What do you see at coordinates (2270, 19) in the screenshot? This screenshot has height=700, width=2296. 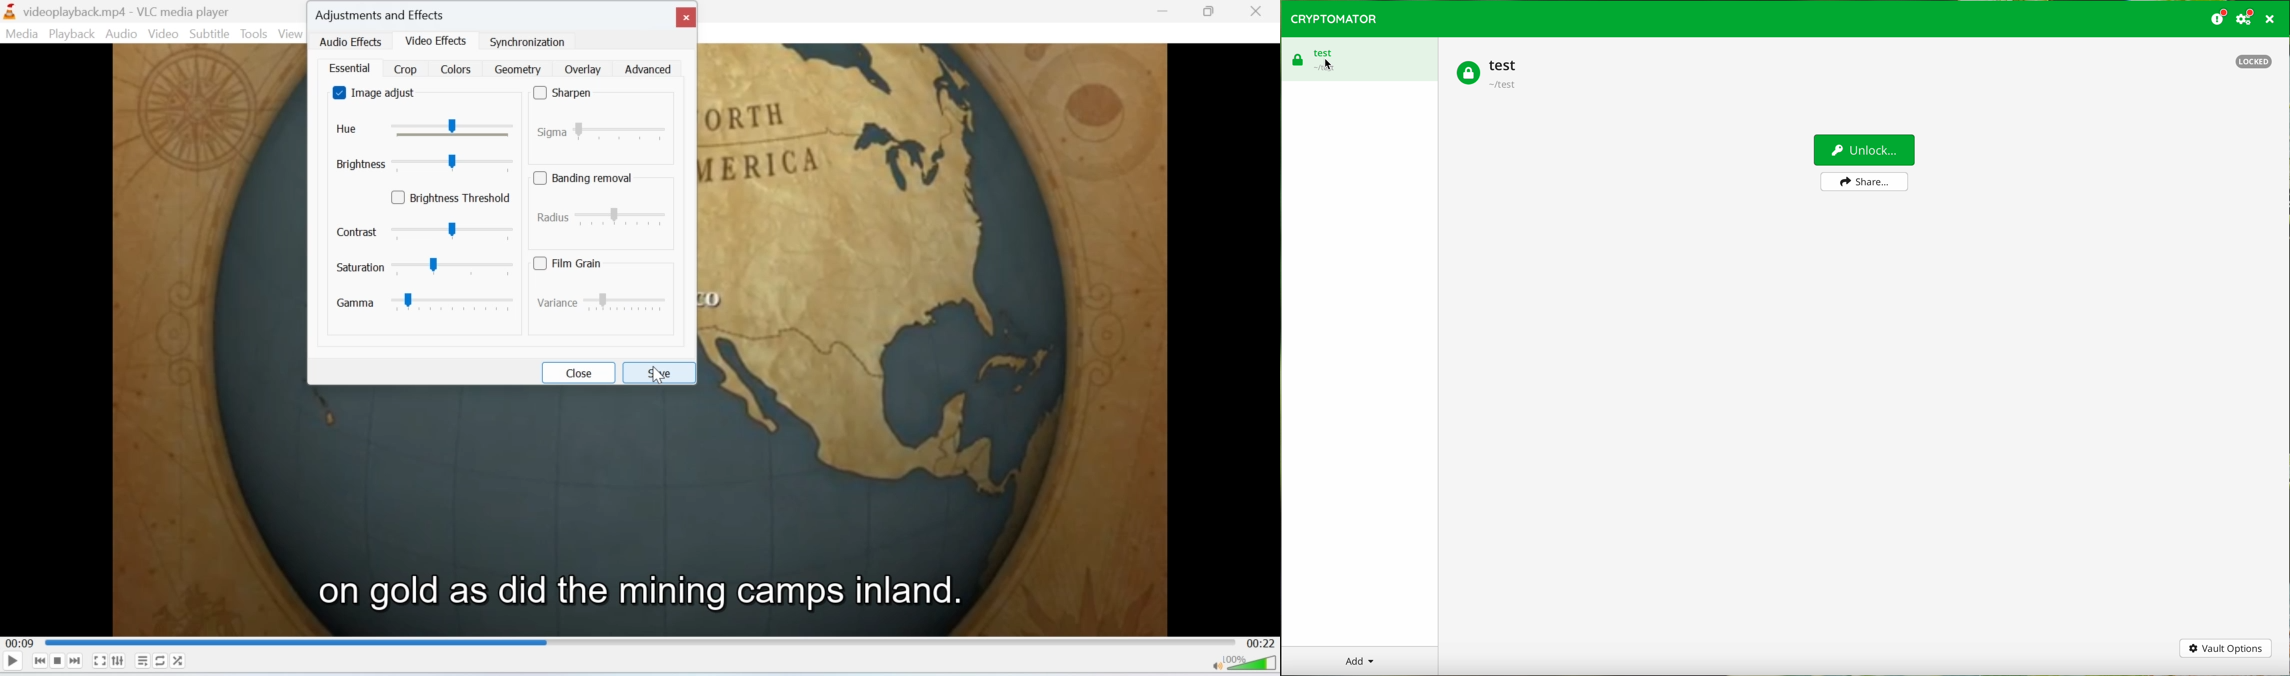 I see `close` at bounding box center [2270, 19].